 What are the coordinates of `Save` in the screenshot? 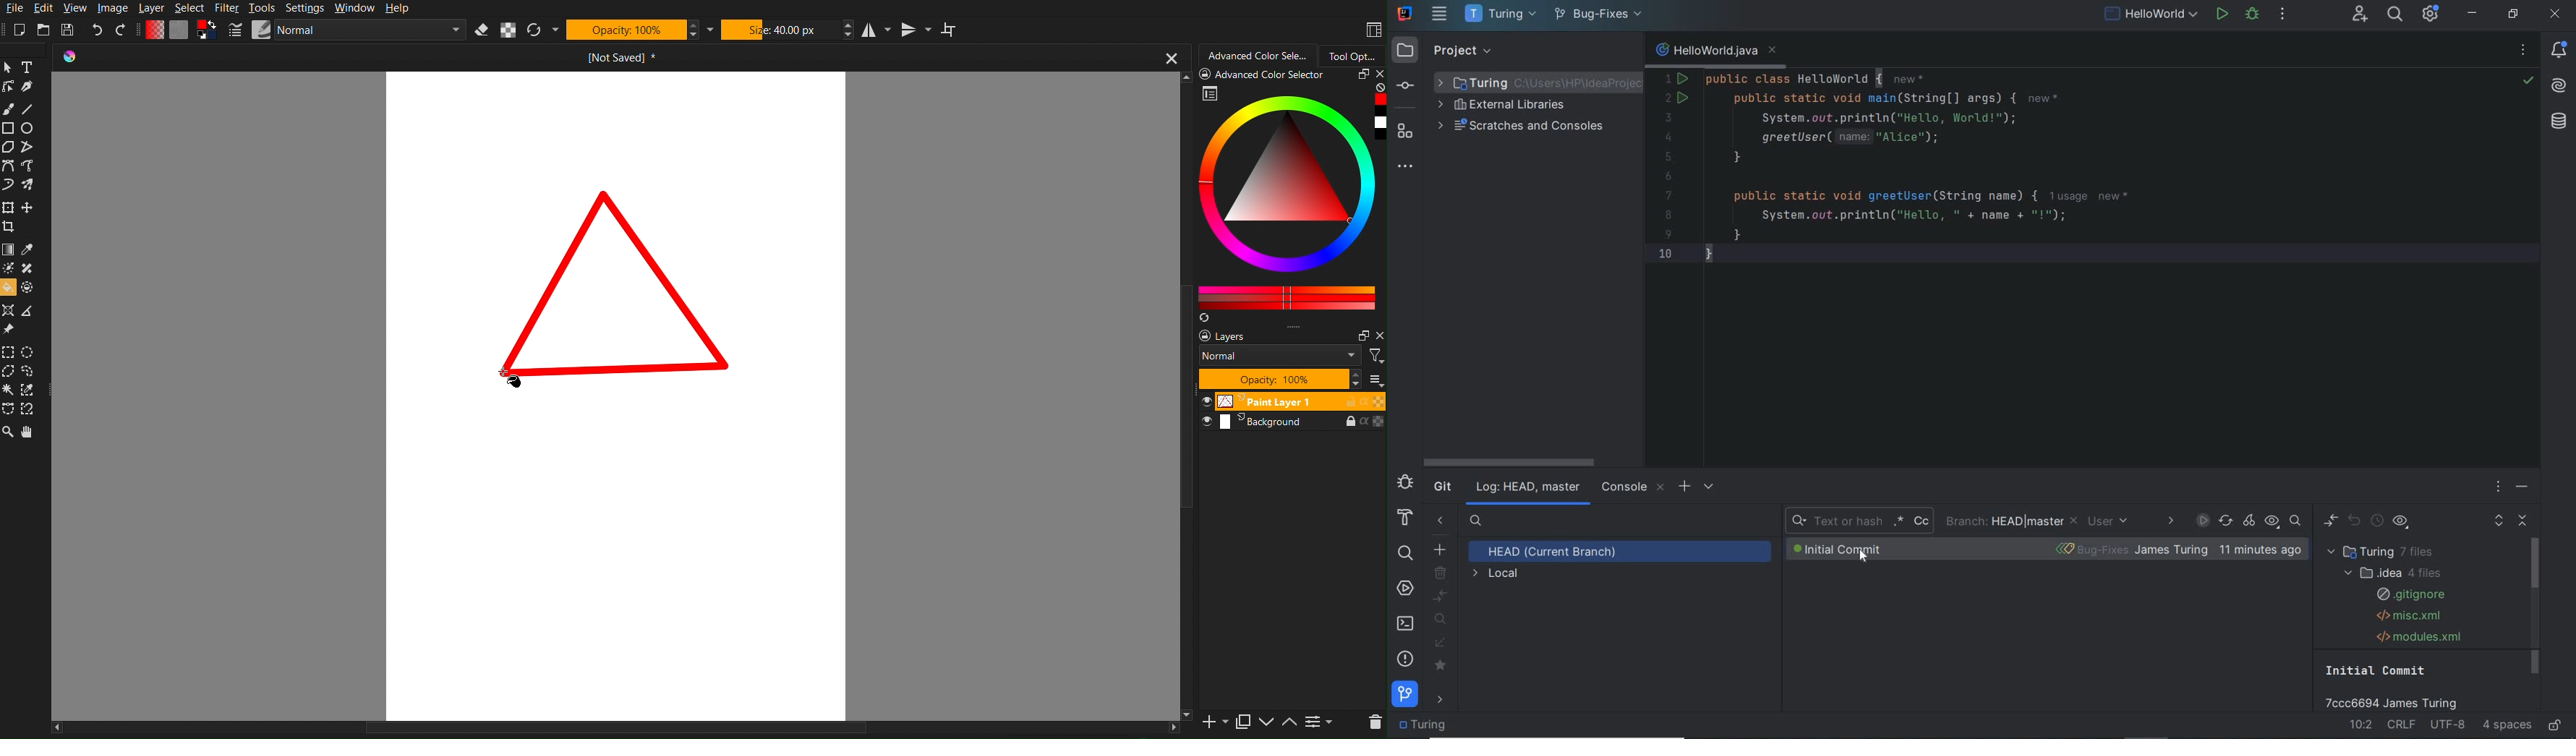 It's located at (69, 29).